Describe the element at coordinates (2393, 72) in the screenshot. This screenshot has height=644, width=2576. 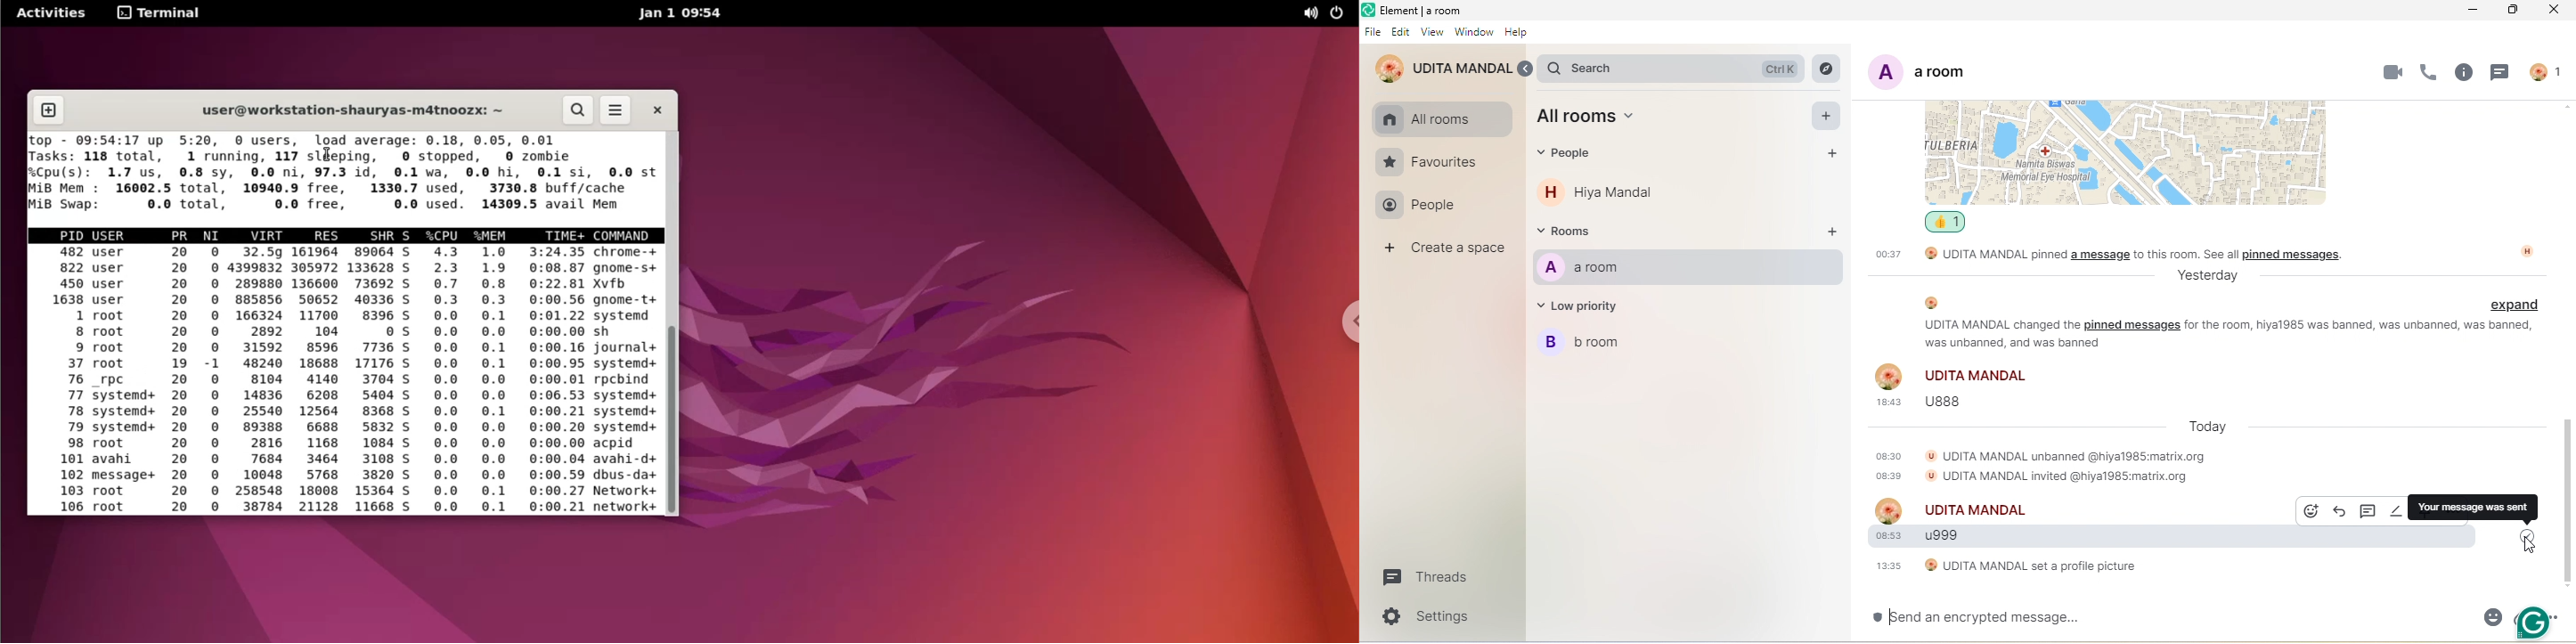
I see `Video Call` at that location.